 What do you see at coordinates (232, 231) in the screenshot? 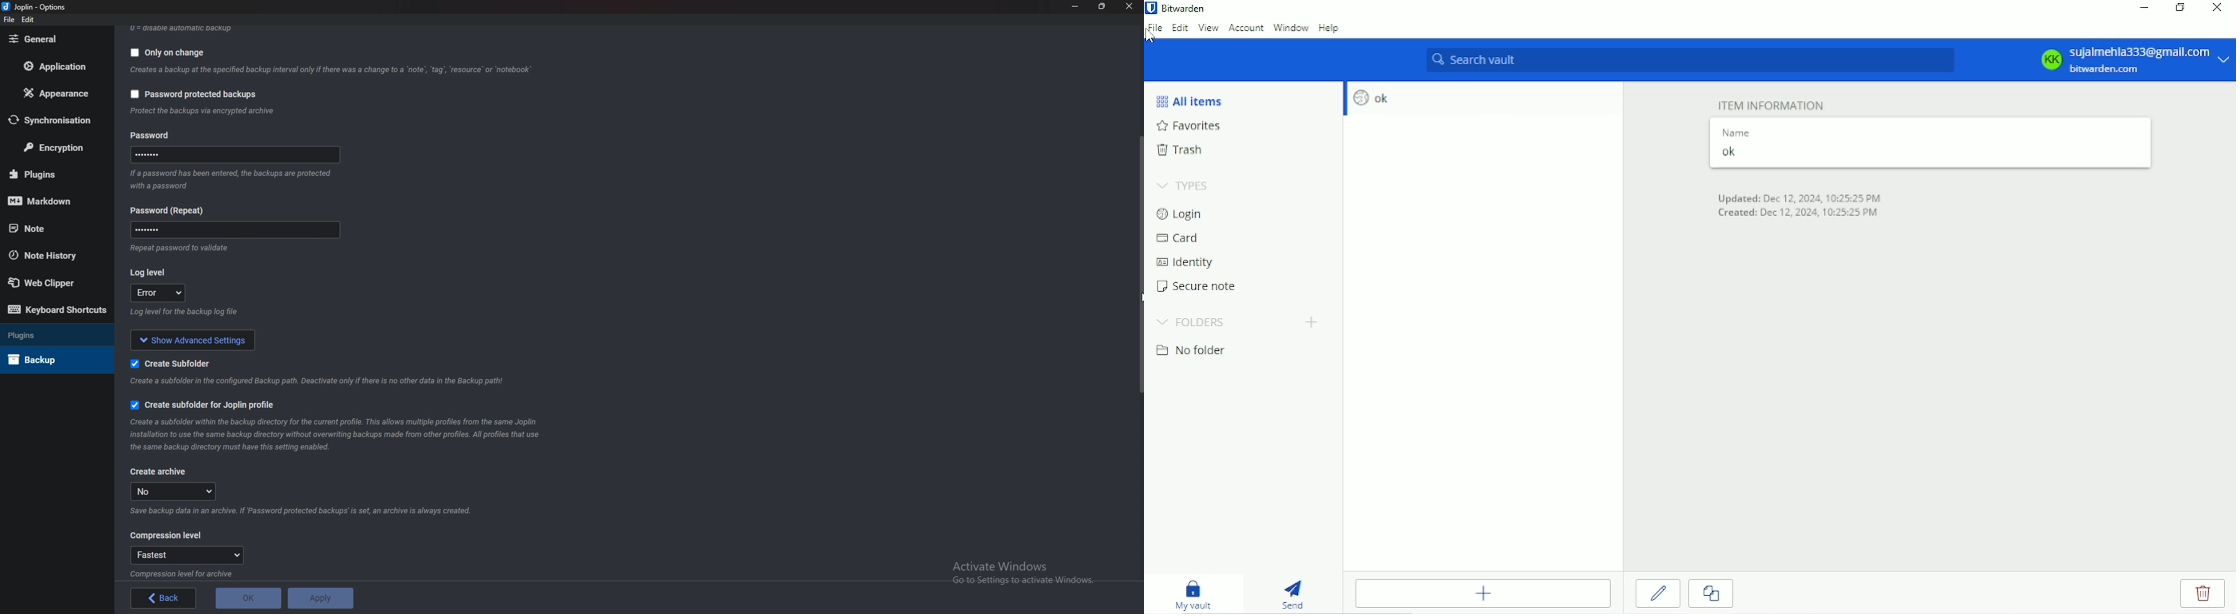
I see `Password` at bounding box center [232, 231].